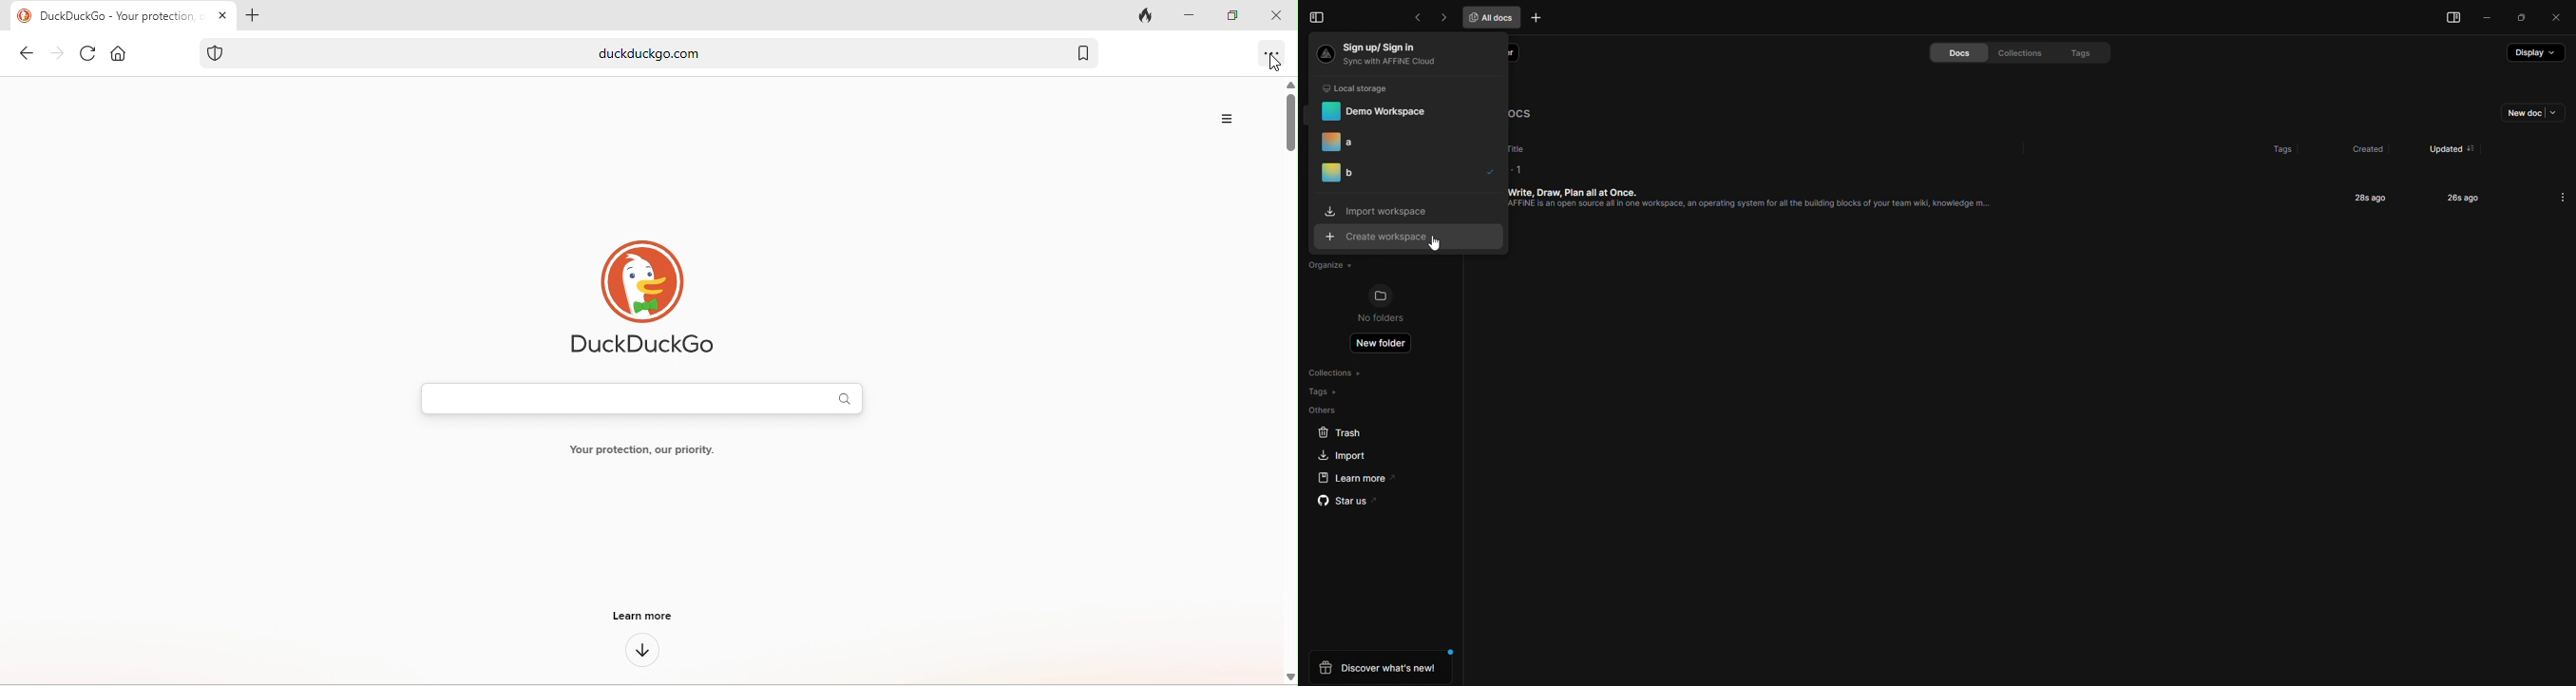 Image resolution: width=2576 pixels, height=700 pixels. Describe the element at coordinates (1385, 53) in the screenshot. I see `sig up` at that location.